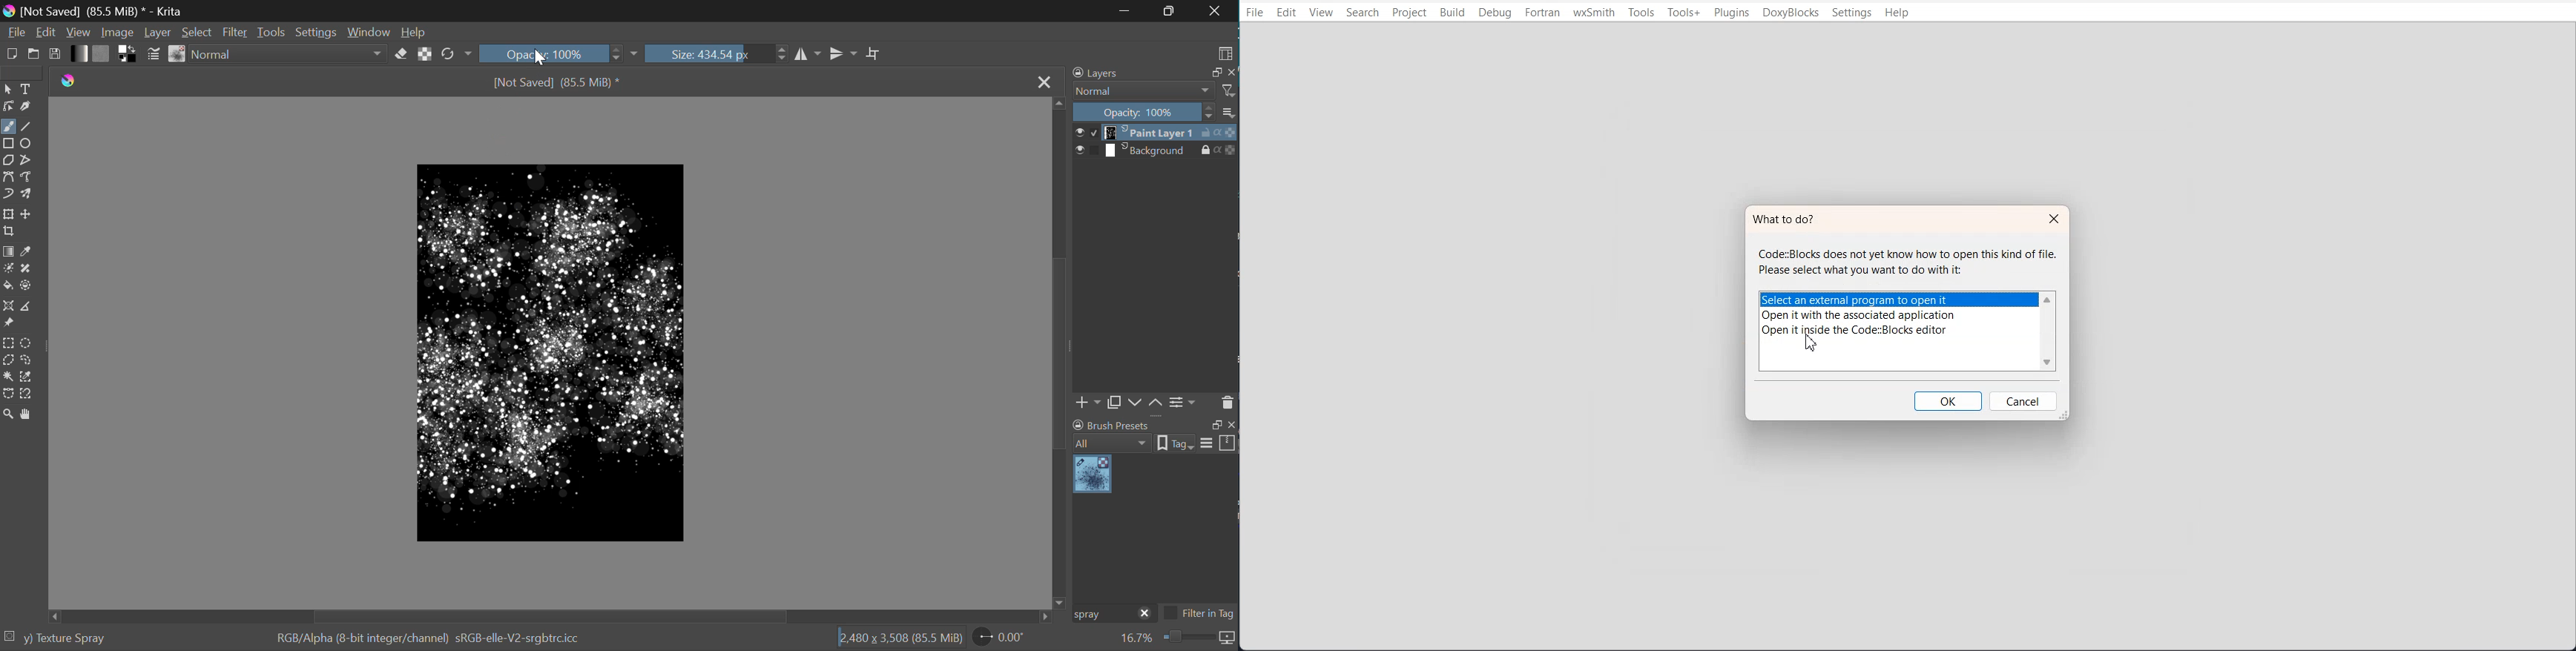 The image size is (2576, 672). What do you see at coordinates (235, 32) in the screenshot?
I see `Filter` at bounding box center [235, 32].